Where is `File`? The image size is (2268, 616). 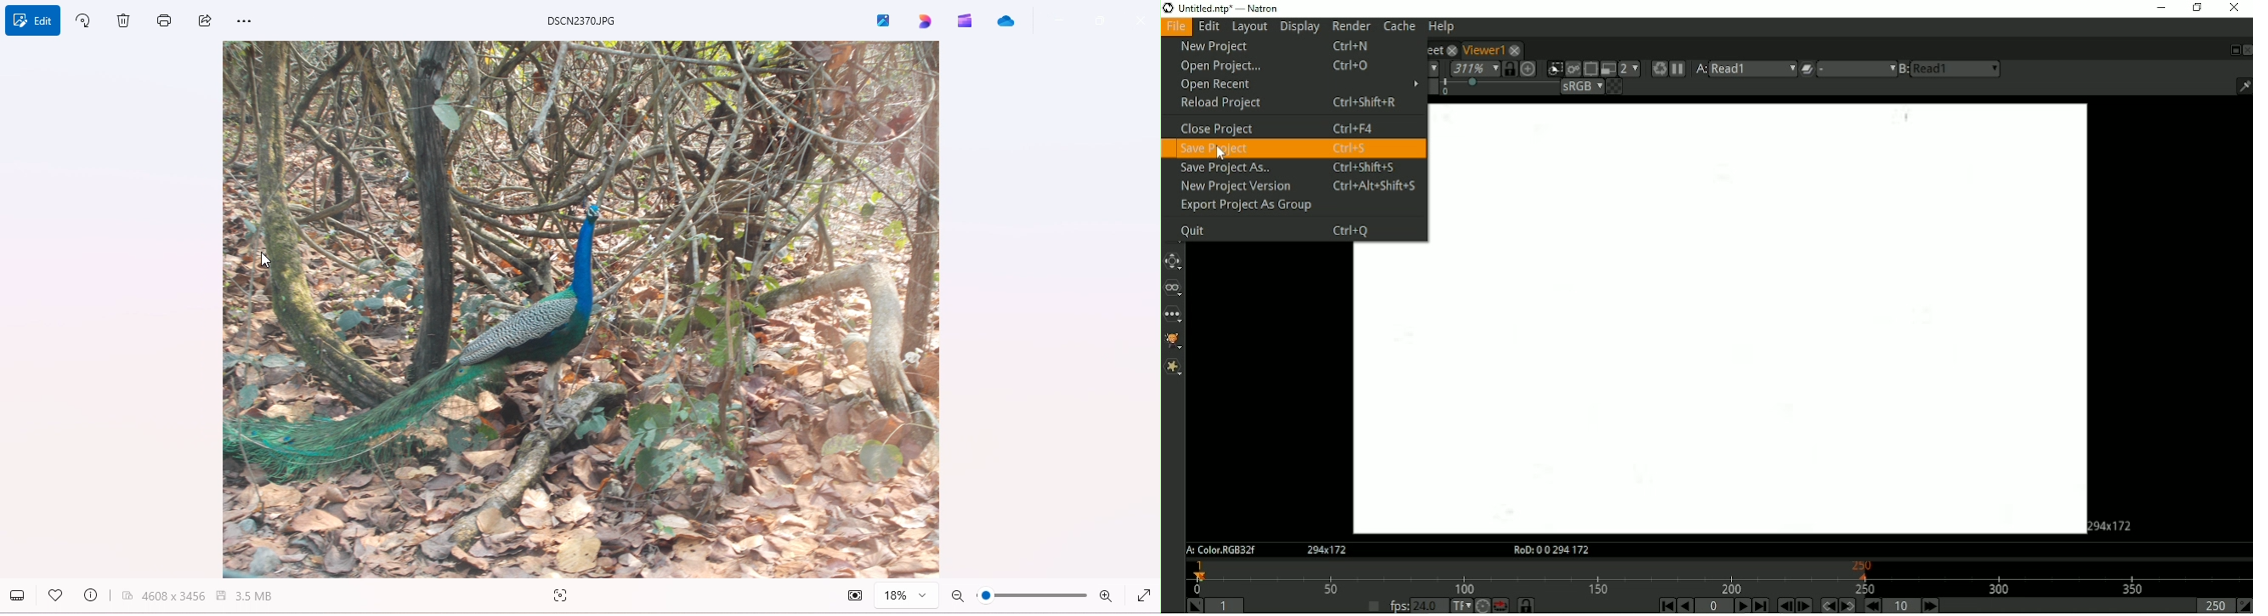 File is located at coordinates (1177, 26).